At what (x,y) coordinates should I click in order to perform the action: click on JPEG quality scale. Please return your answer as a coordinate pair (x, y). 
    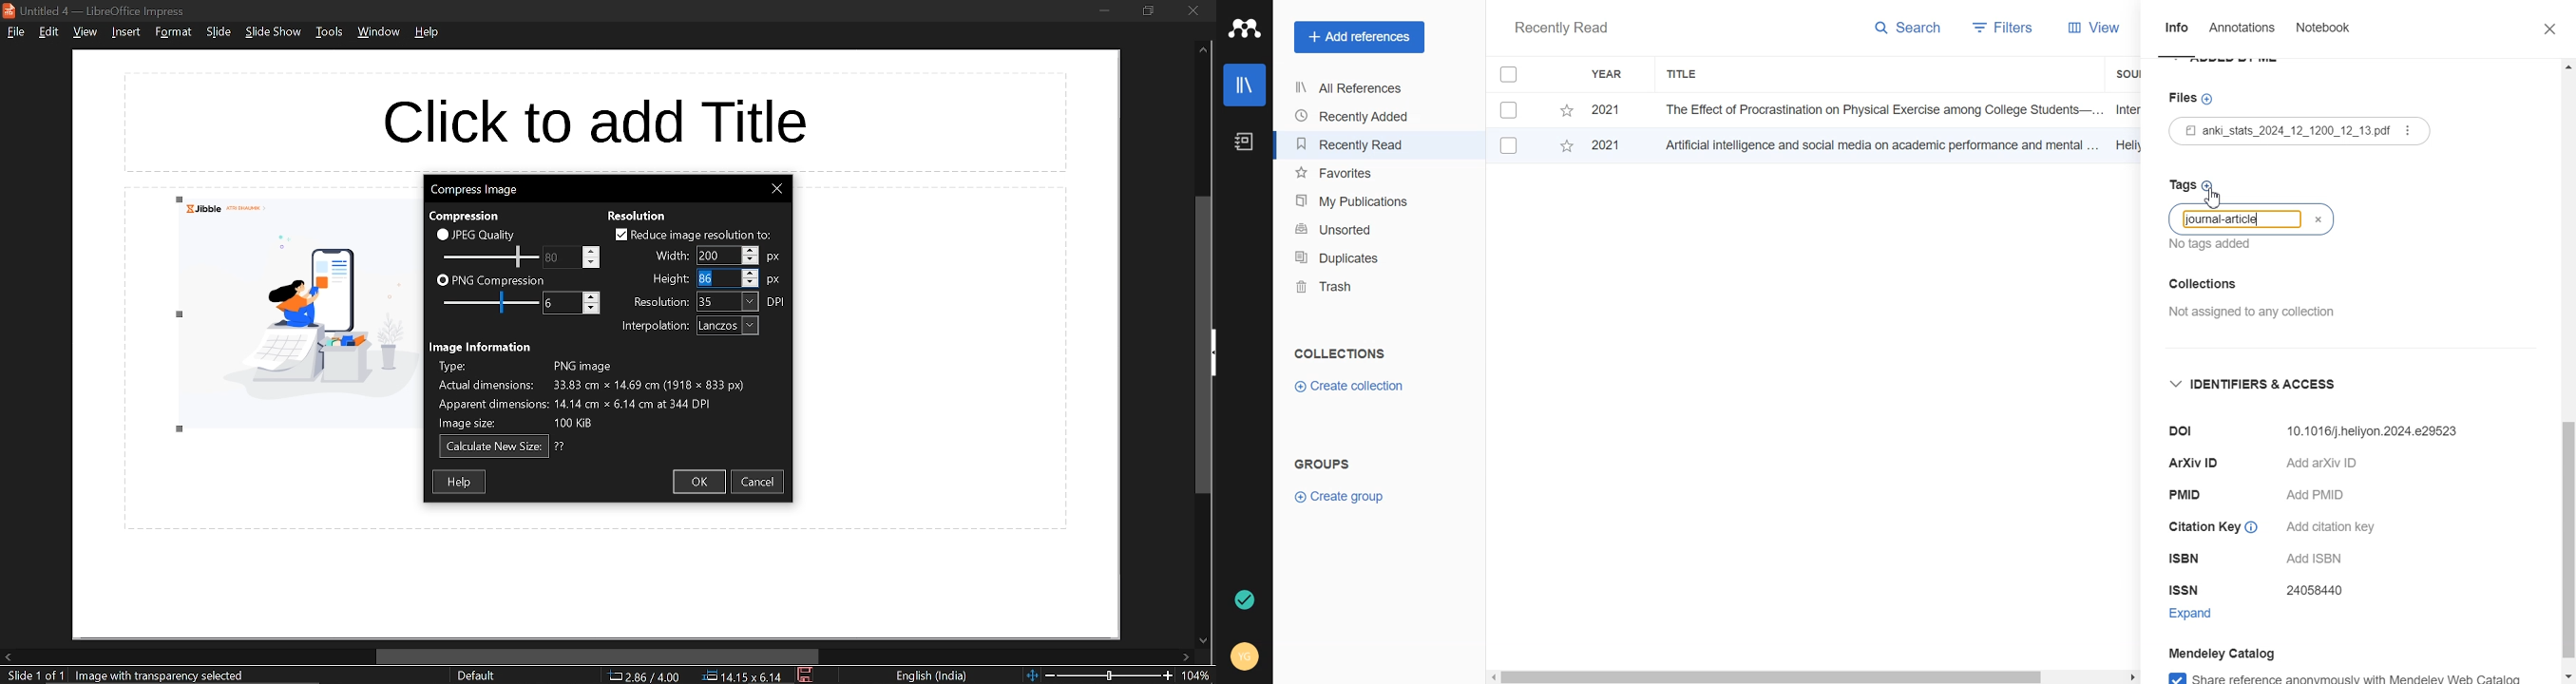
    Looking at the image, I should click on (492, 304).